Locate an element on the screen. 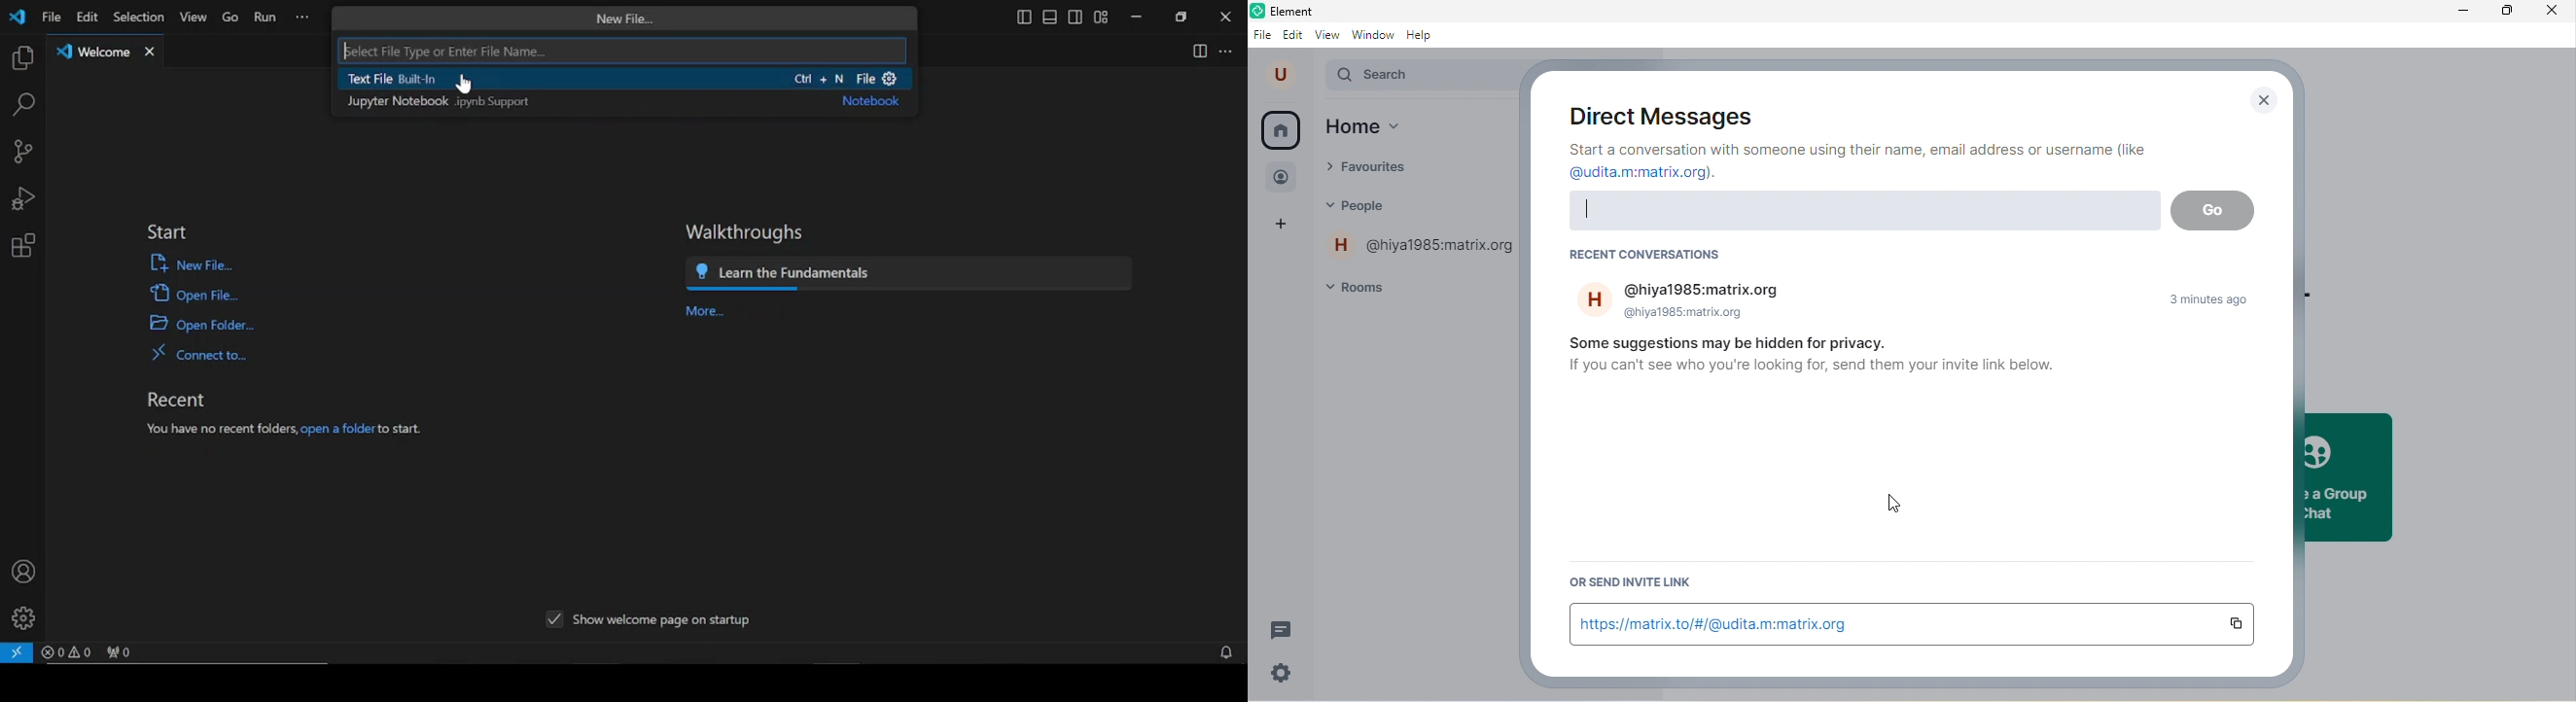 The height and width of the screenshot is (728, 2576). view is located at coordinates (1327, 34).